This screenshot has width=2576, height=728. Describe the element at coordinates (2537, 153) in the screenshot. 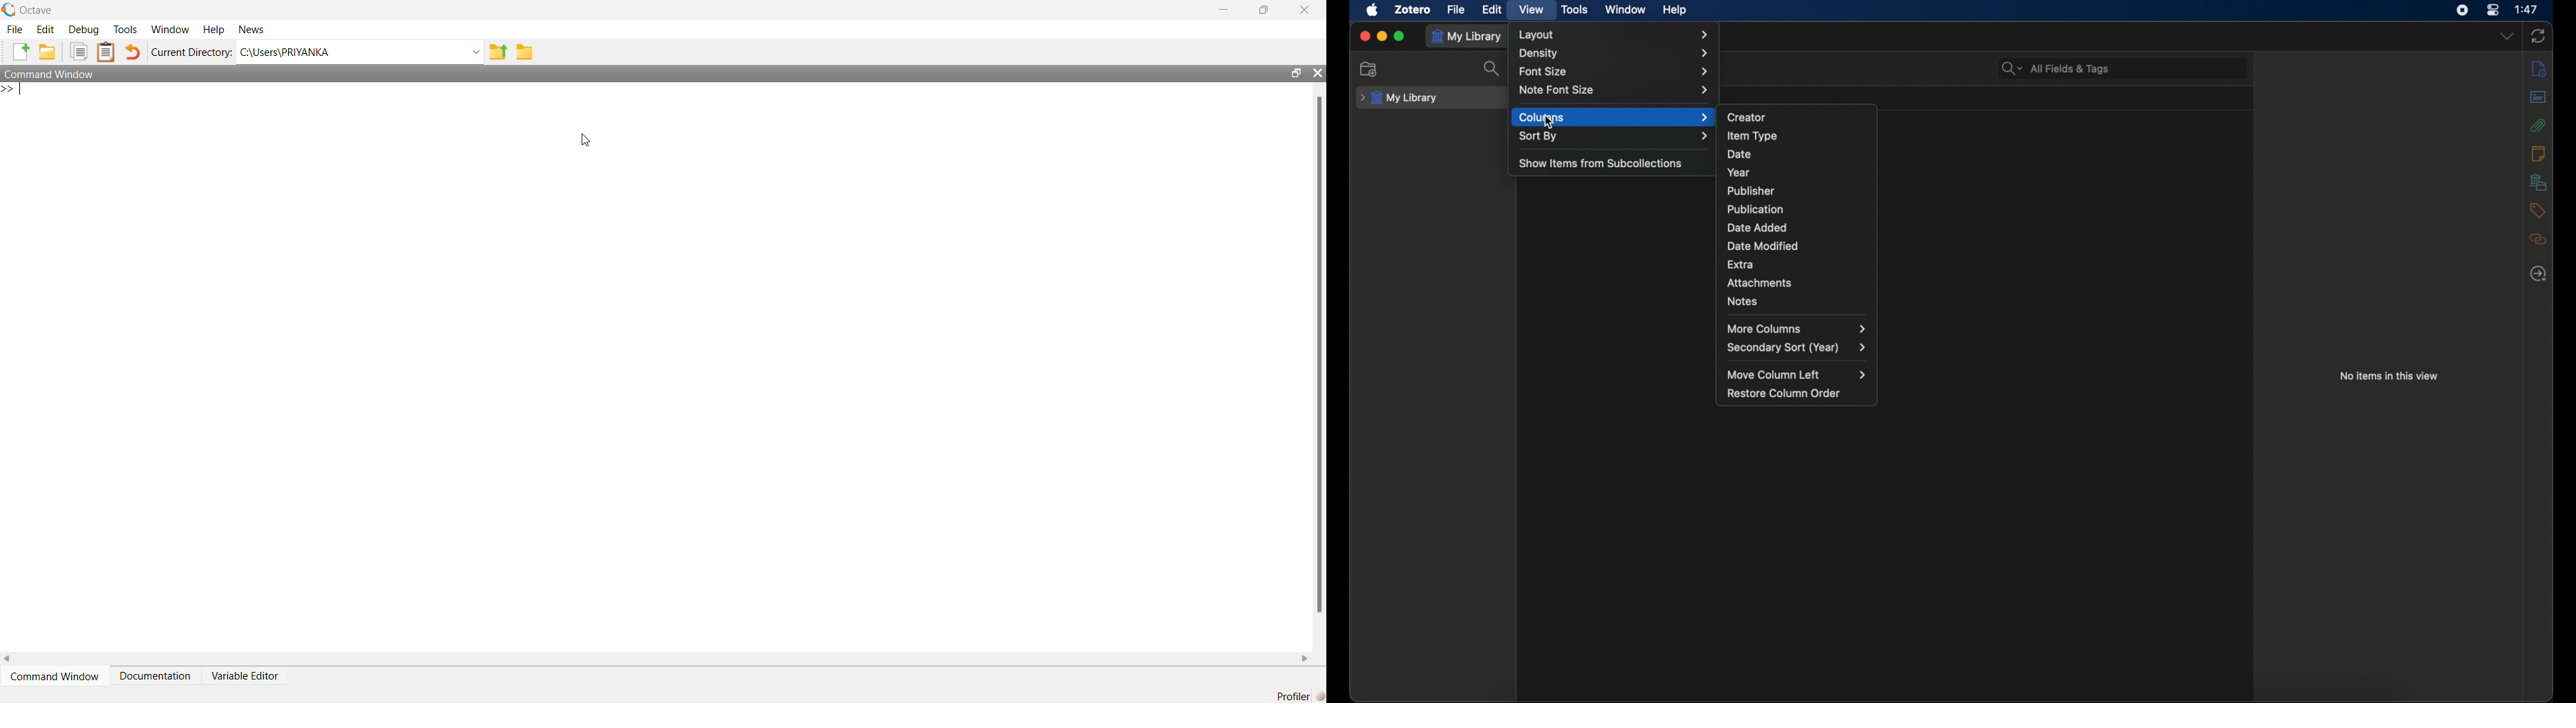

I see `notes` at that location.